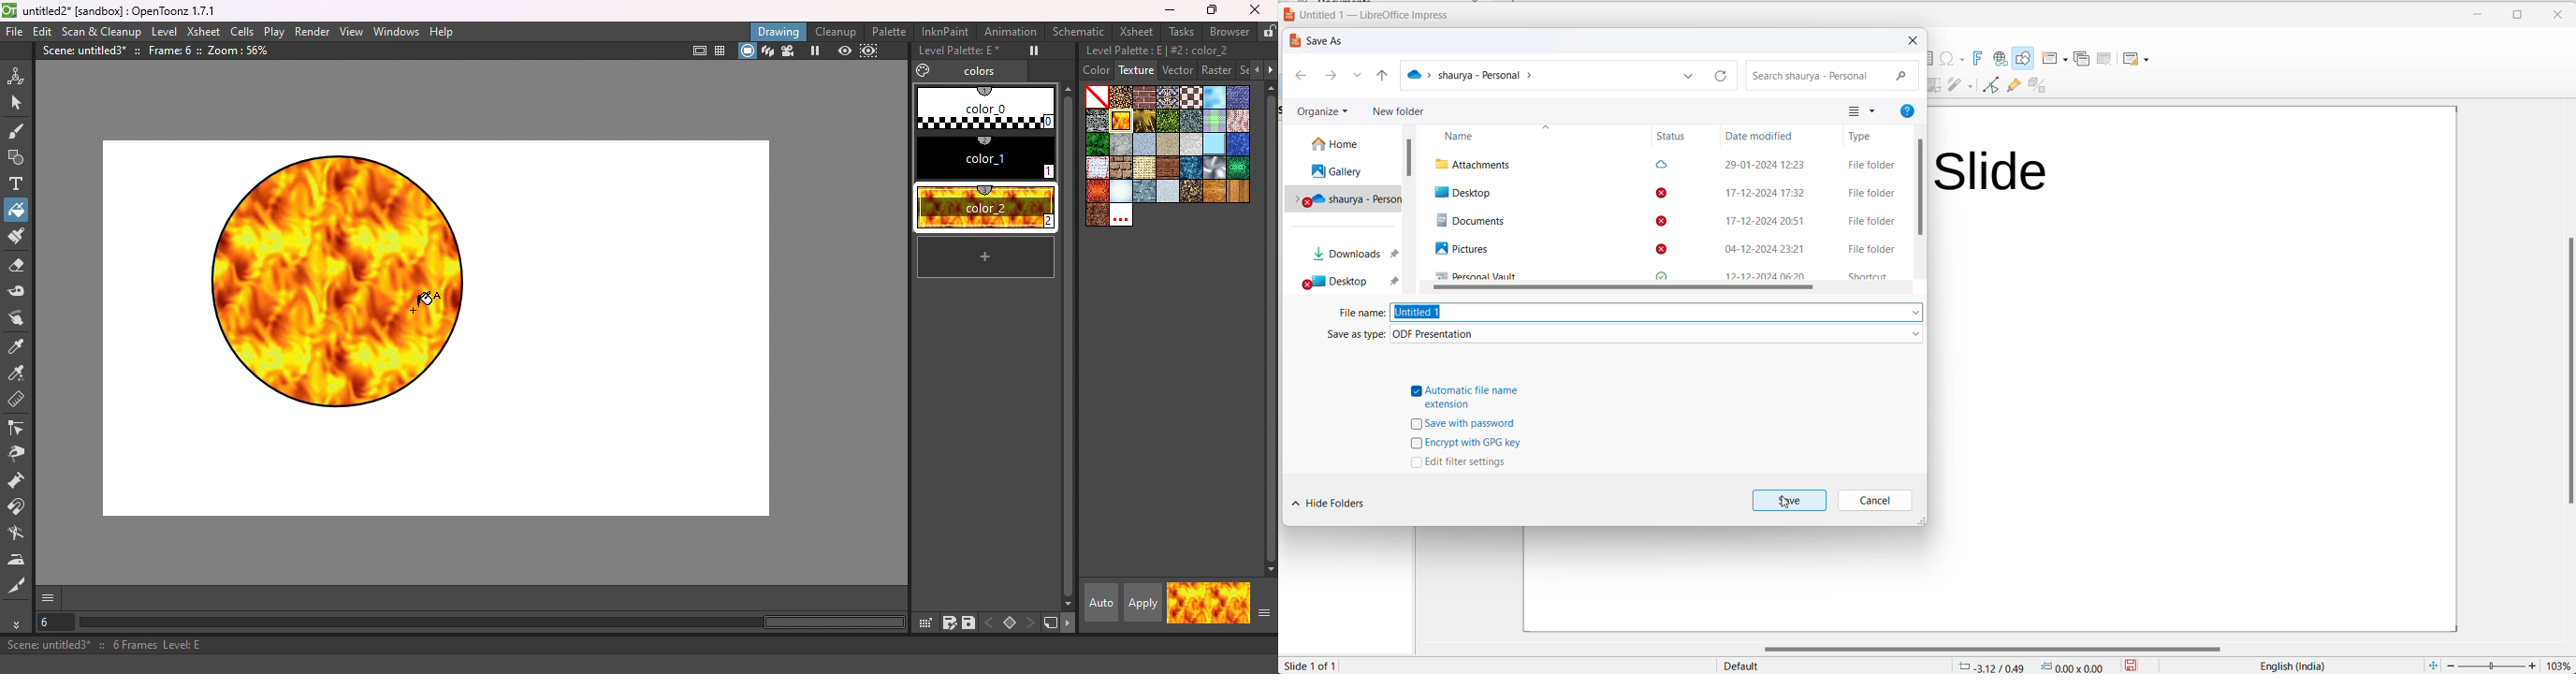 The width and height of the screenshot is (2576, 700). What do you see at coordinates (1136, 32) in the screenshot?
I see `Xsheet` at bounding box center [1136, 32].